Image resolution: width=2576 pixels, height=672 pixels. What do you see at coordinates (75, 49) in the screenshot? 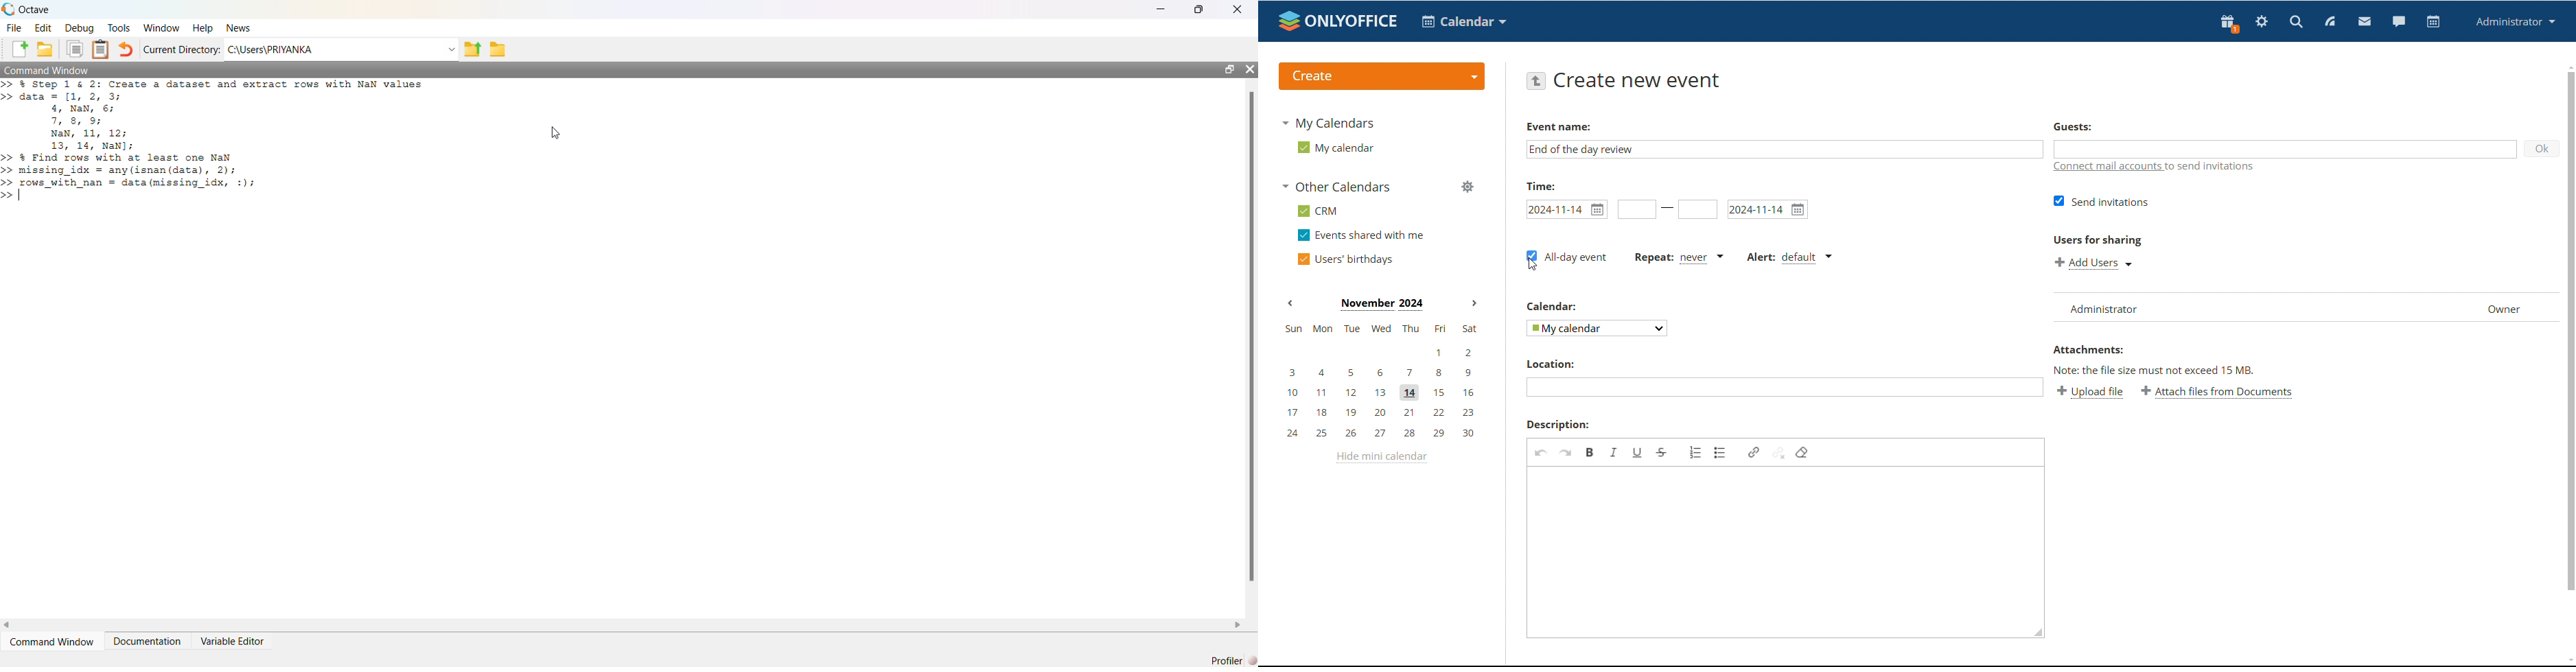
I see `Duplicate` at bounding box center [75, 49].